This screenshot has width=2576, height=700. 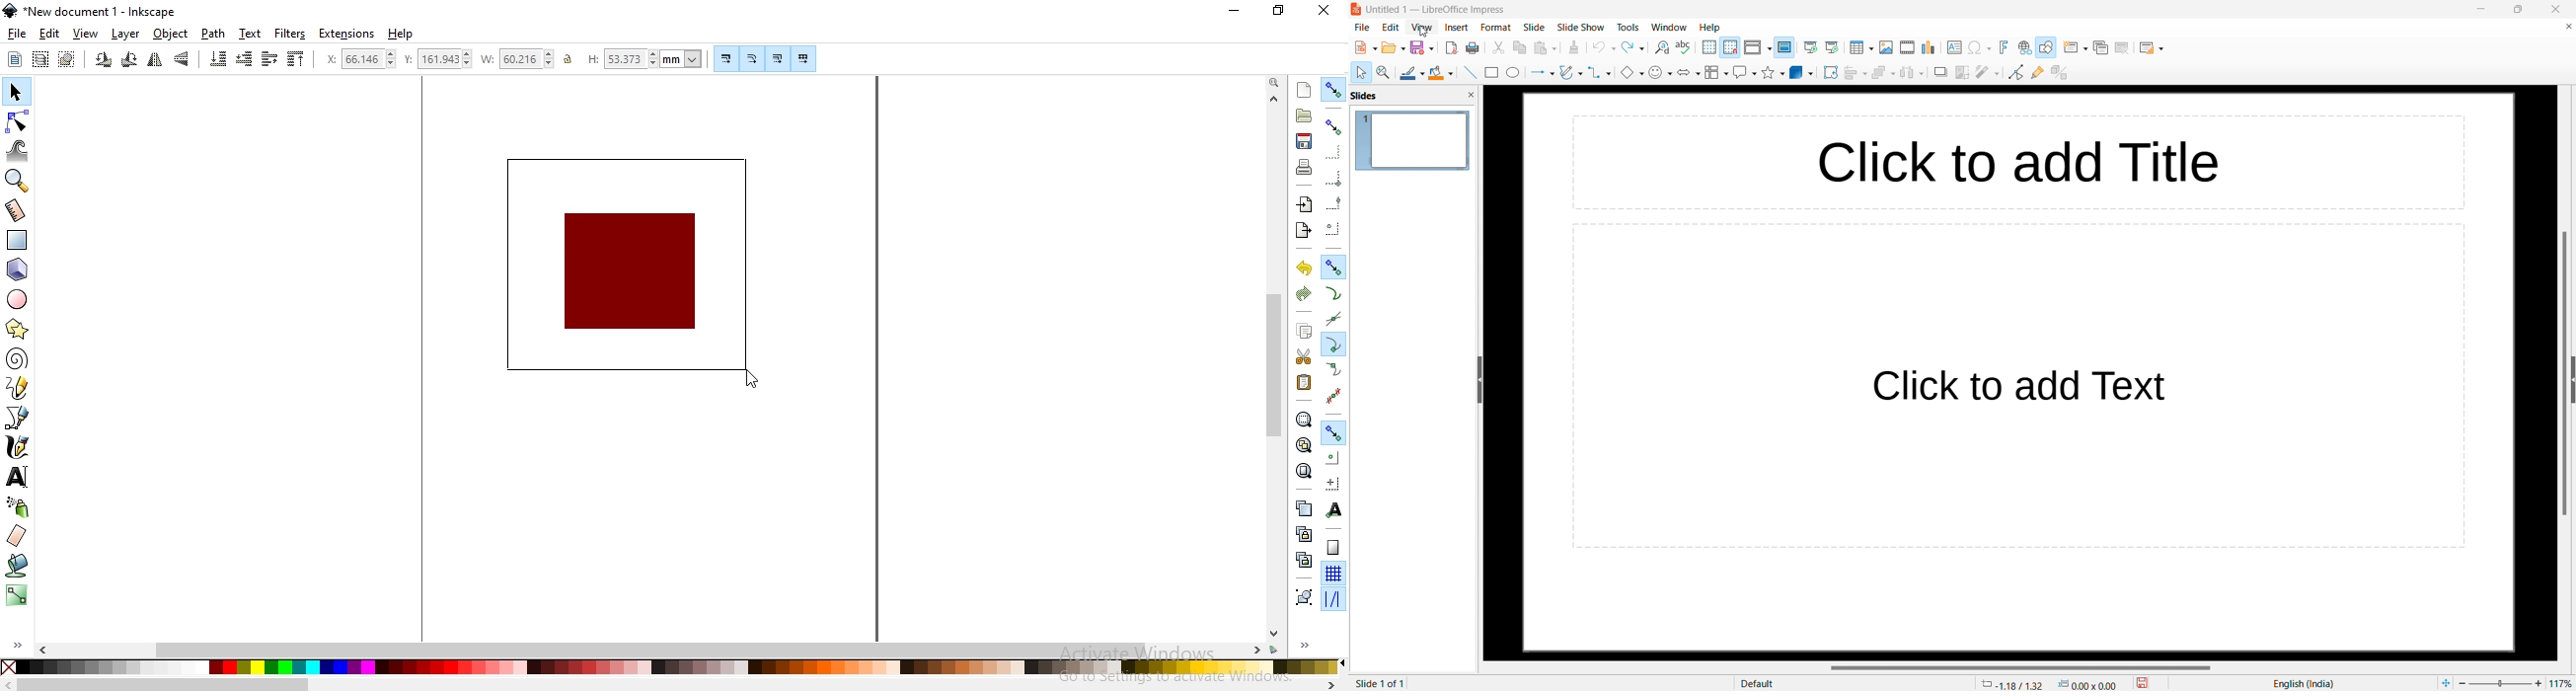 What do you see at coordinates (1802, 72) in the screenshot?
I see `3D objects` at bounding box center [1802, 72].